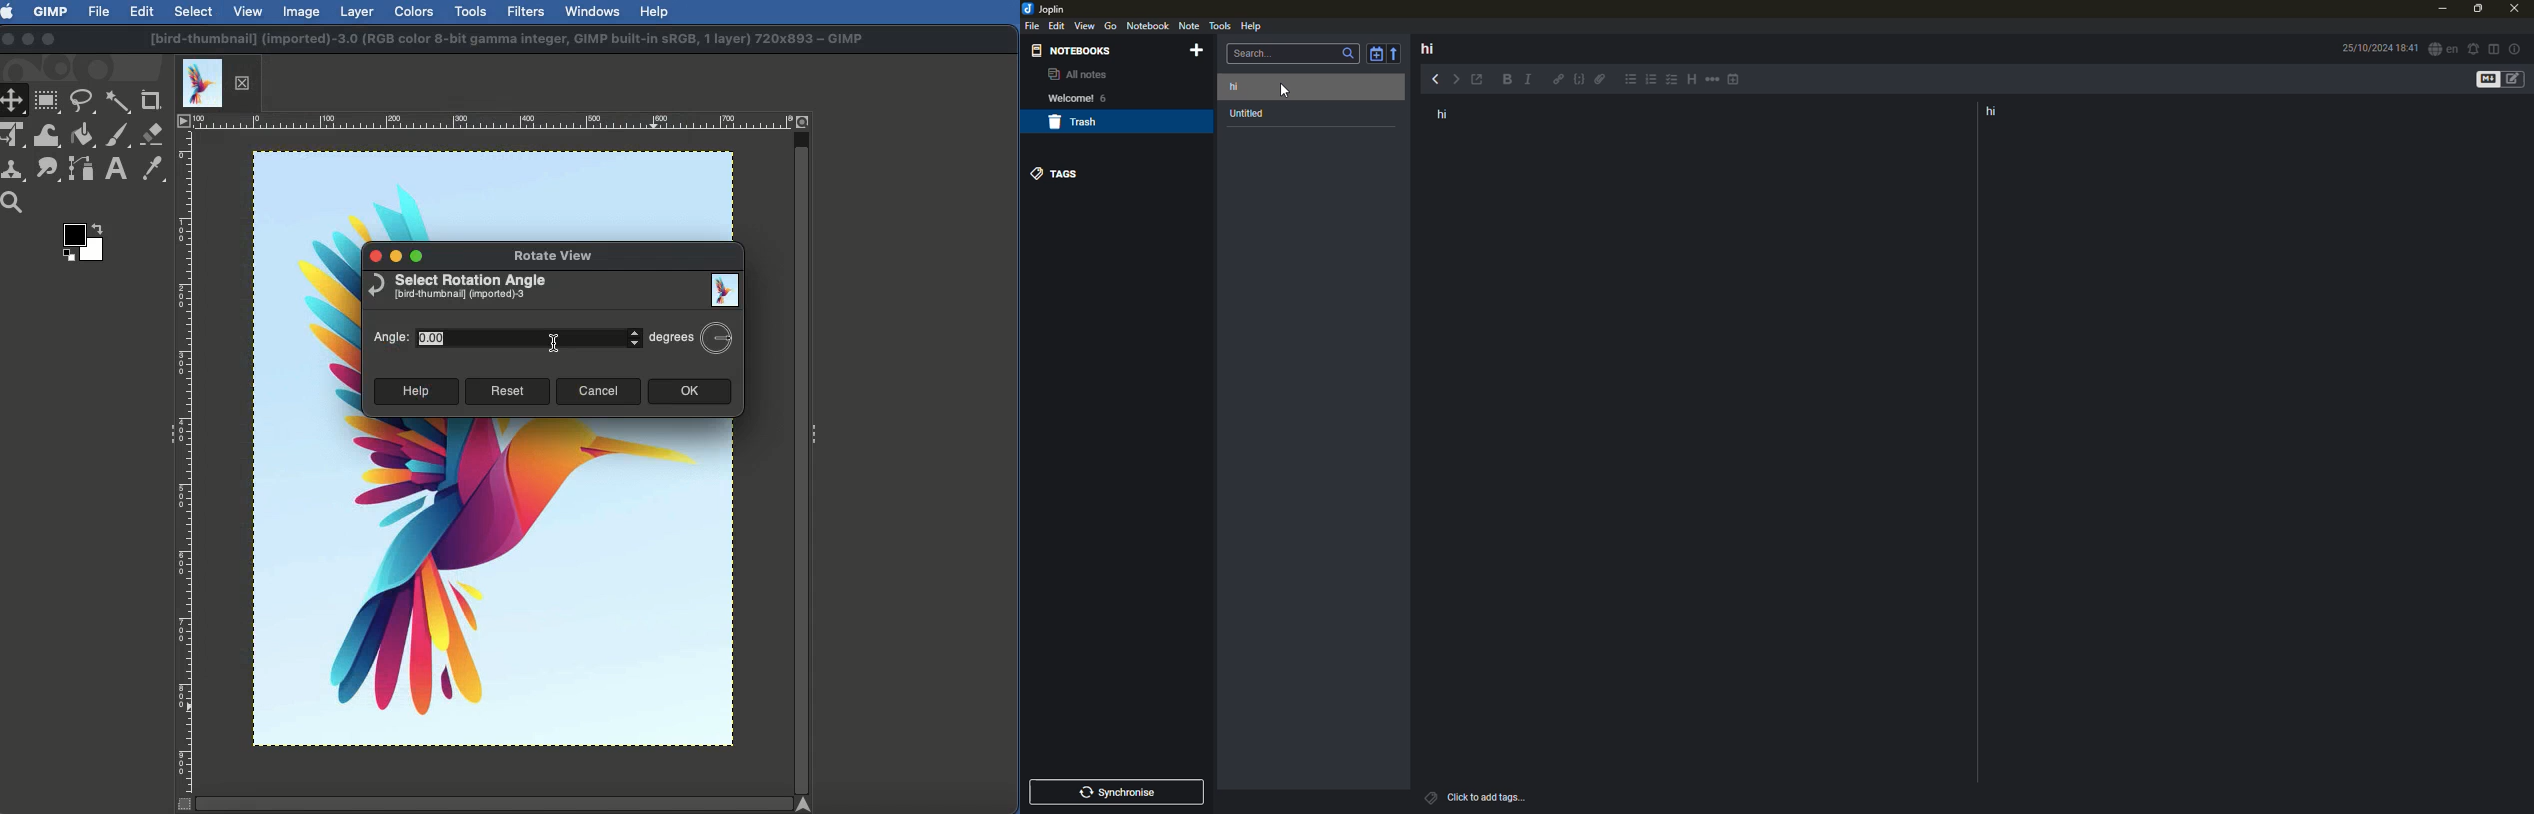 The width and height of the screenshot is (2548, 840). What do you see at coordinates (1109, 97) in the screenshot?
I see `6` at bounding box center [1109, 97].